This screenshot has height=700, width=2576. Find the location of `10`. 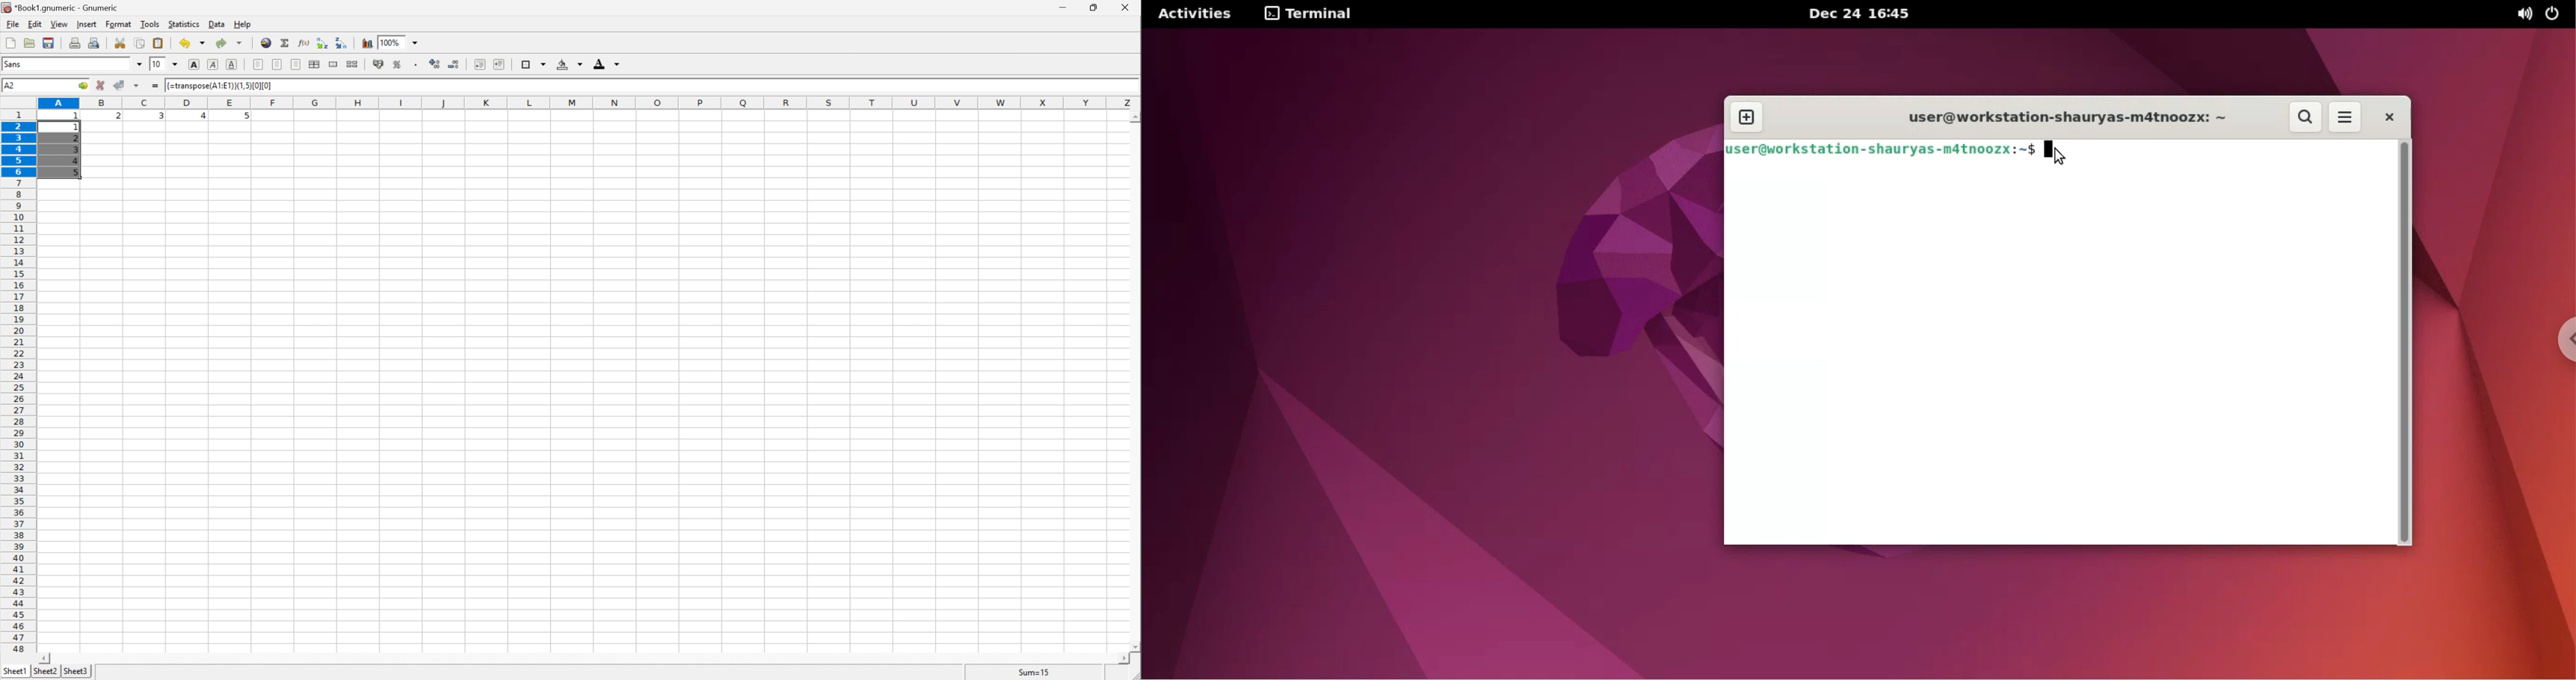

10 is located at coordinates (157, 65).